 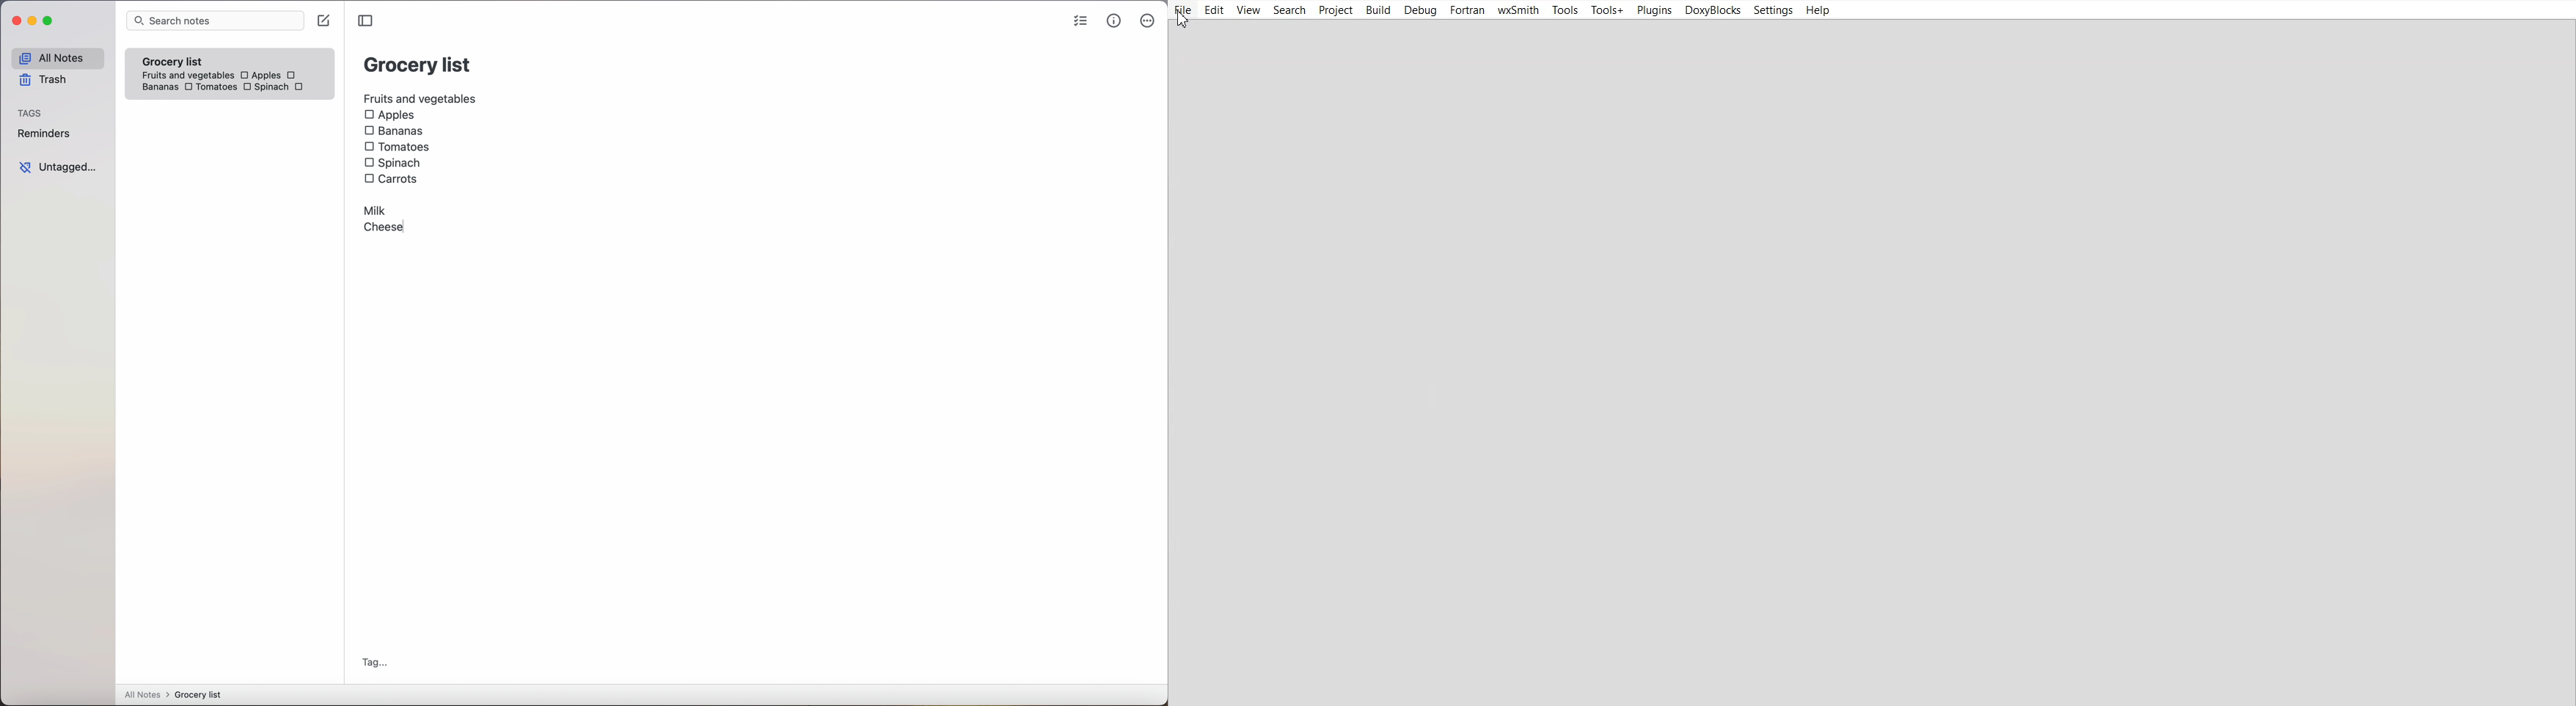 What do you see at coordinates (1215, 10) in the screenshot?
I see `Edit` at bounding box center [1215, 10].